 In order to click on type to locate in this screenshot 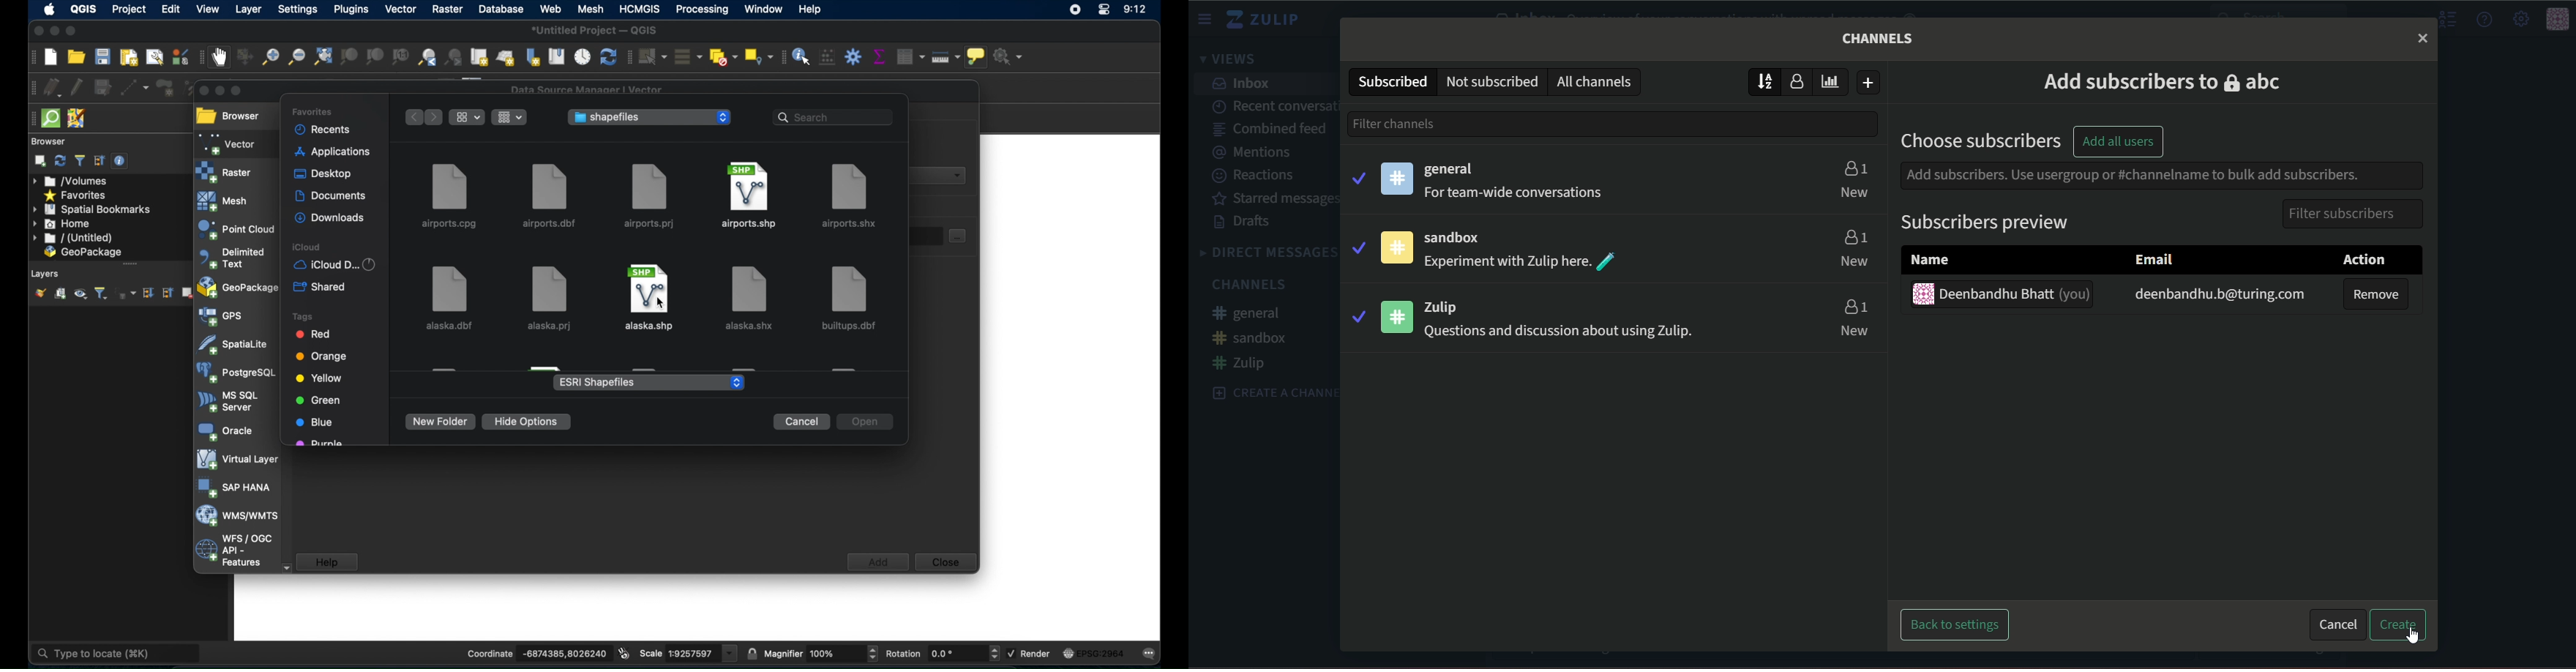, I will do `click(87, 653)`.